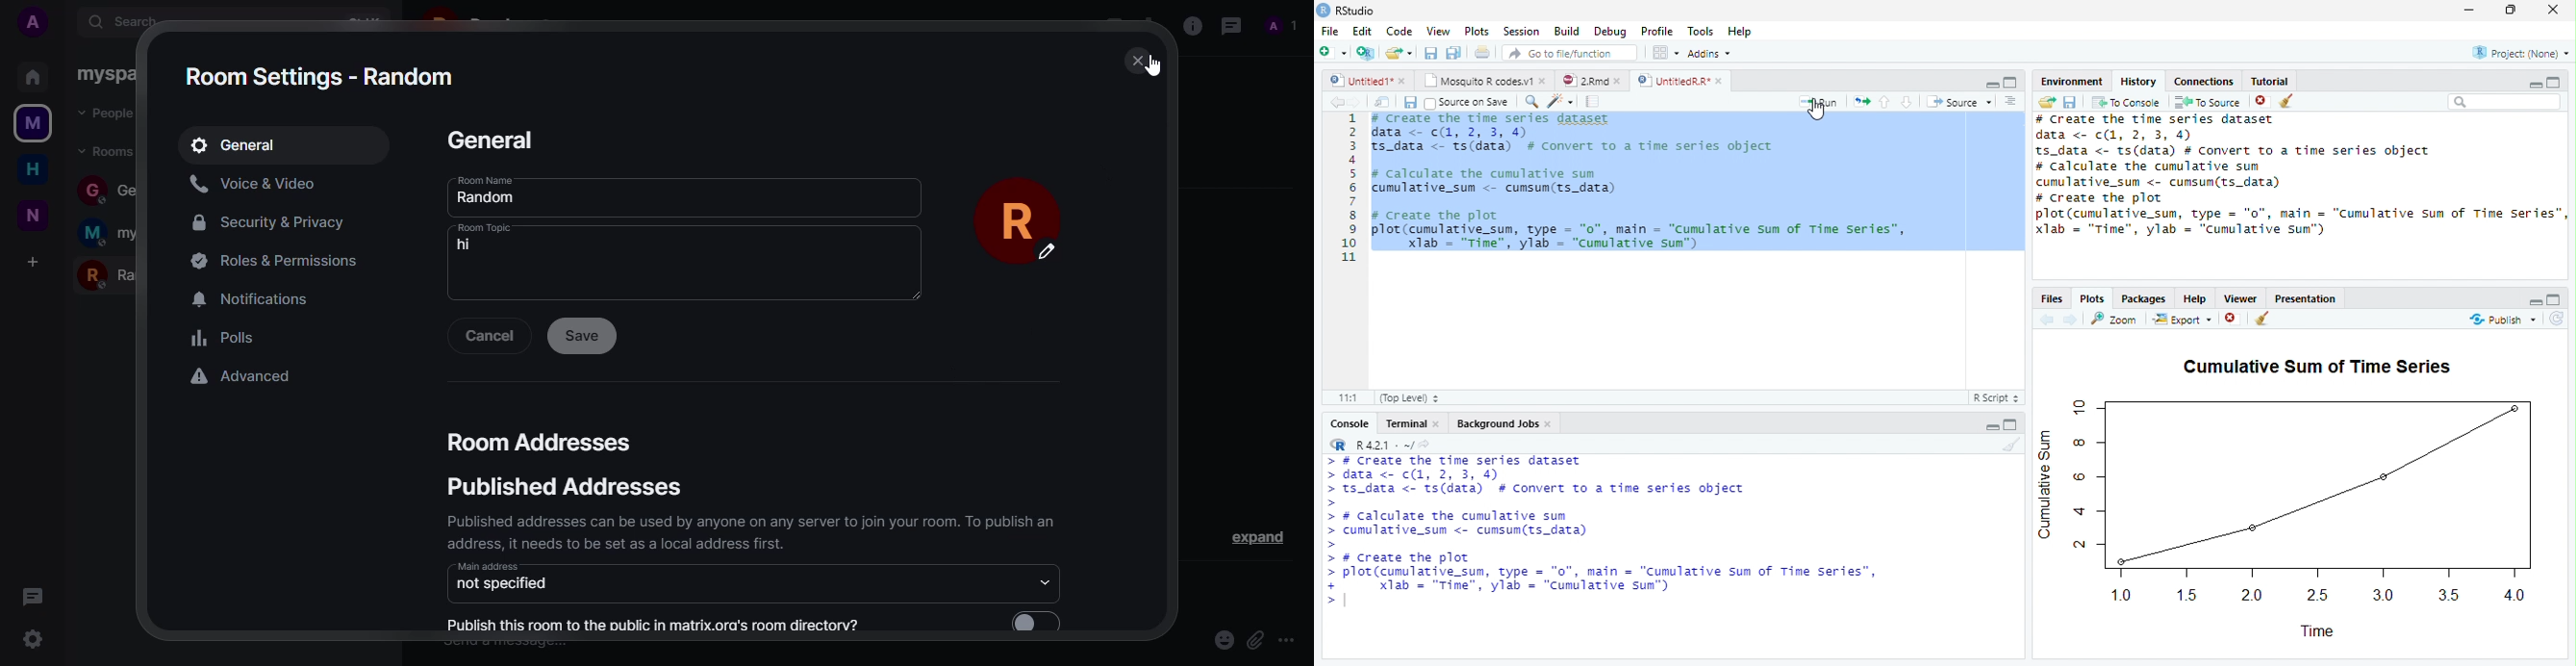  I want to click on To Source, so click(2207, 103).